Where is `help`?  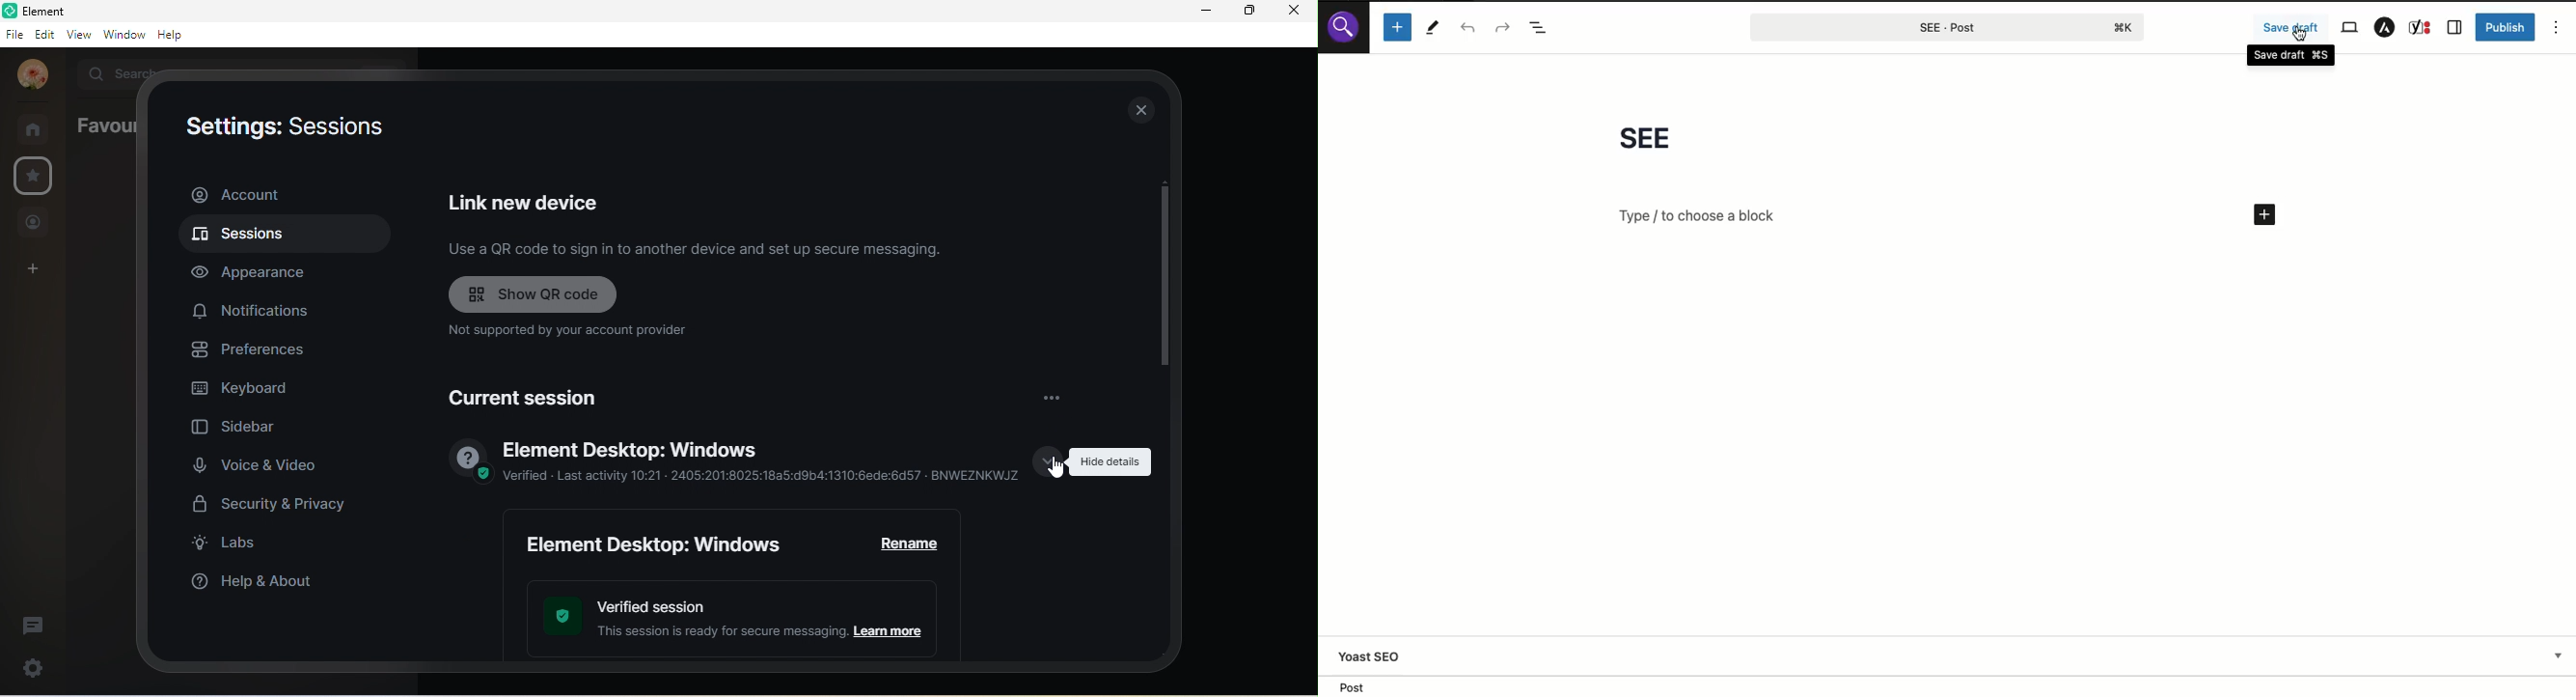
help is located at coordinates (175, 36).